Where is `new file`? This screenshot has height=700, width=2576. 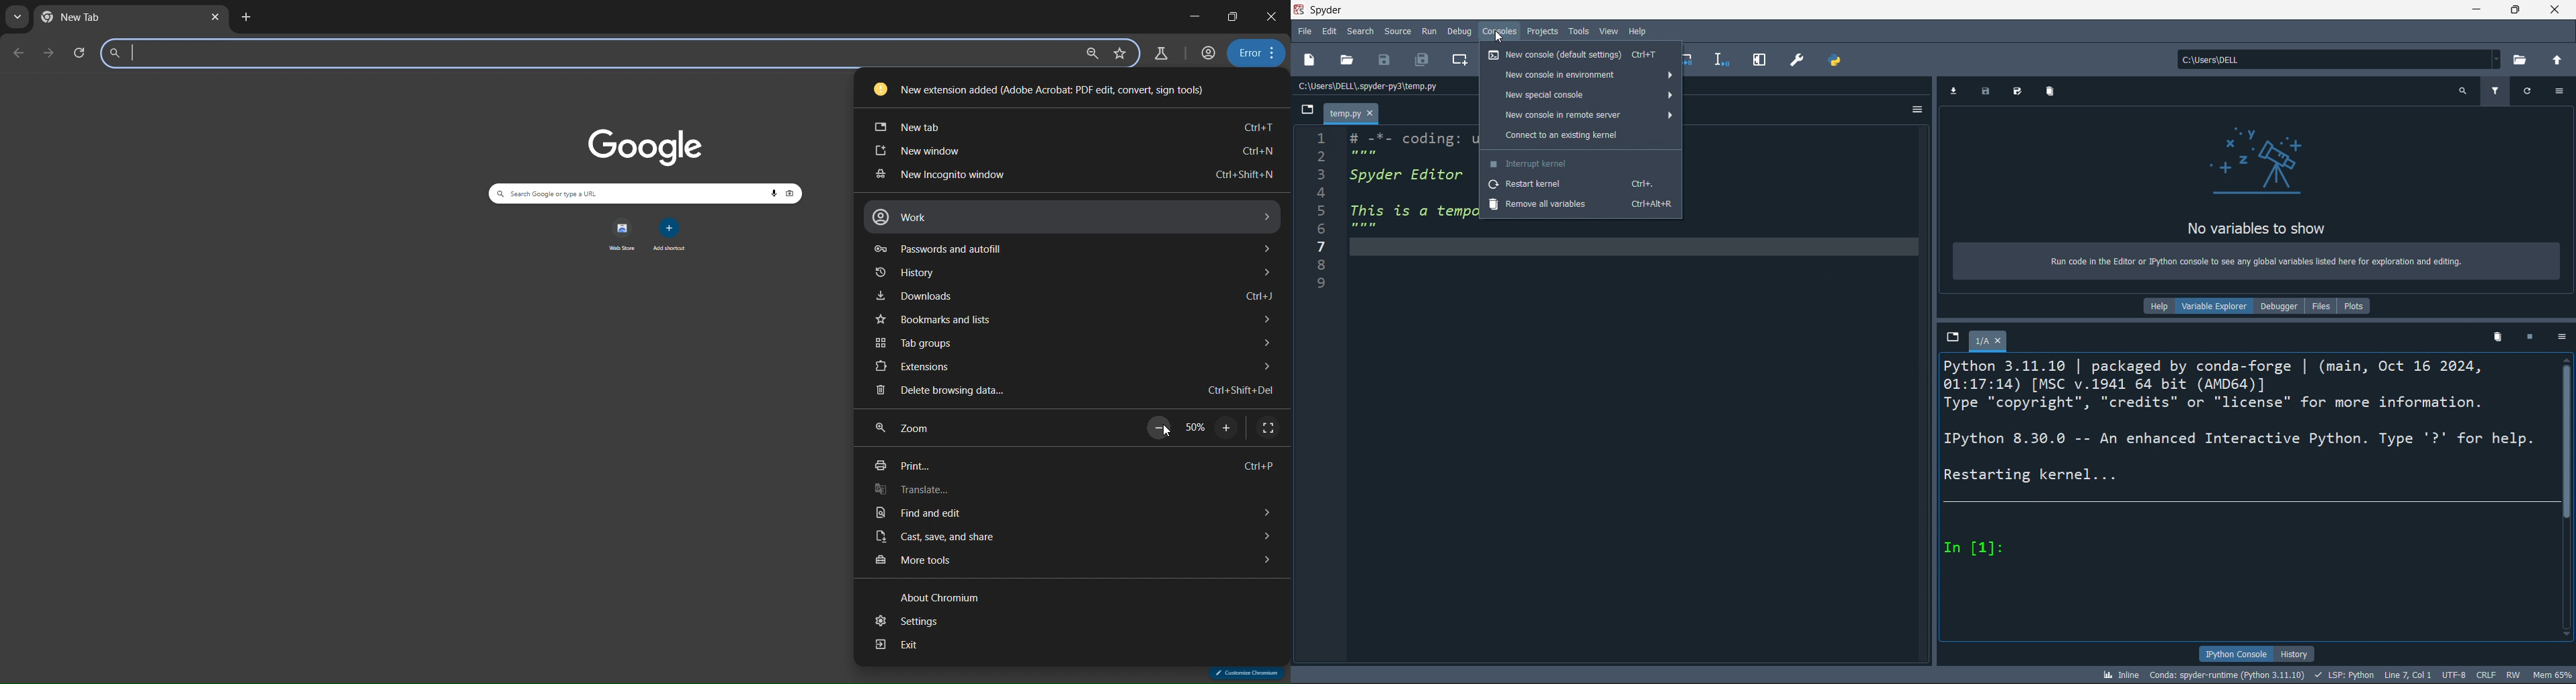 new file is located at coordinates (1311, 60).